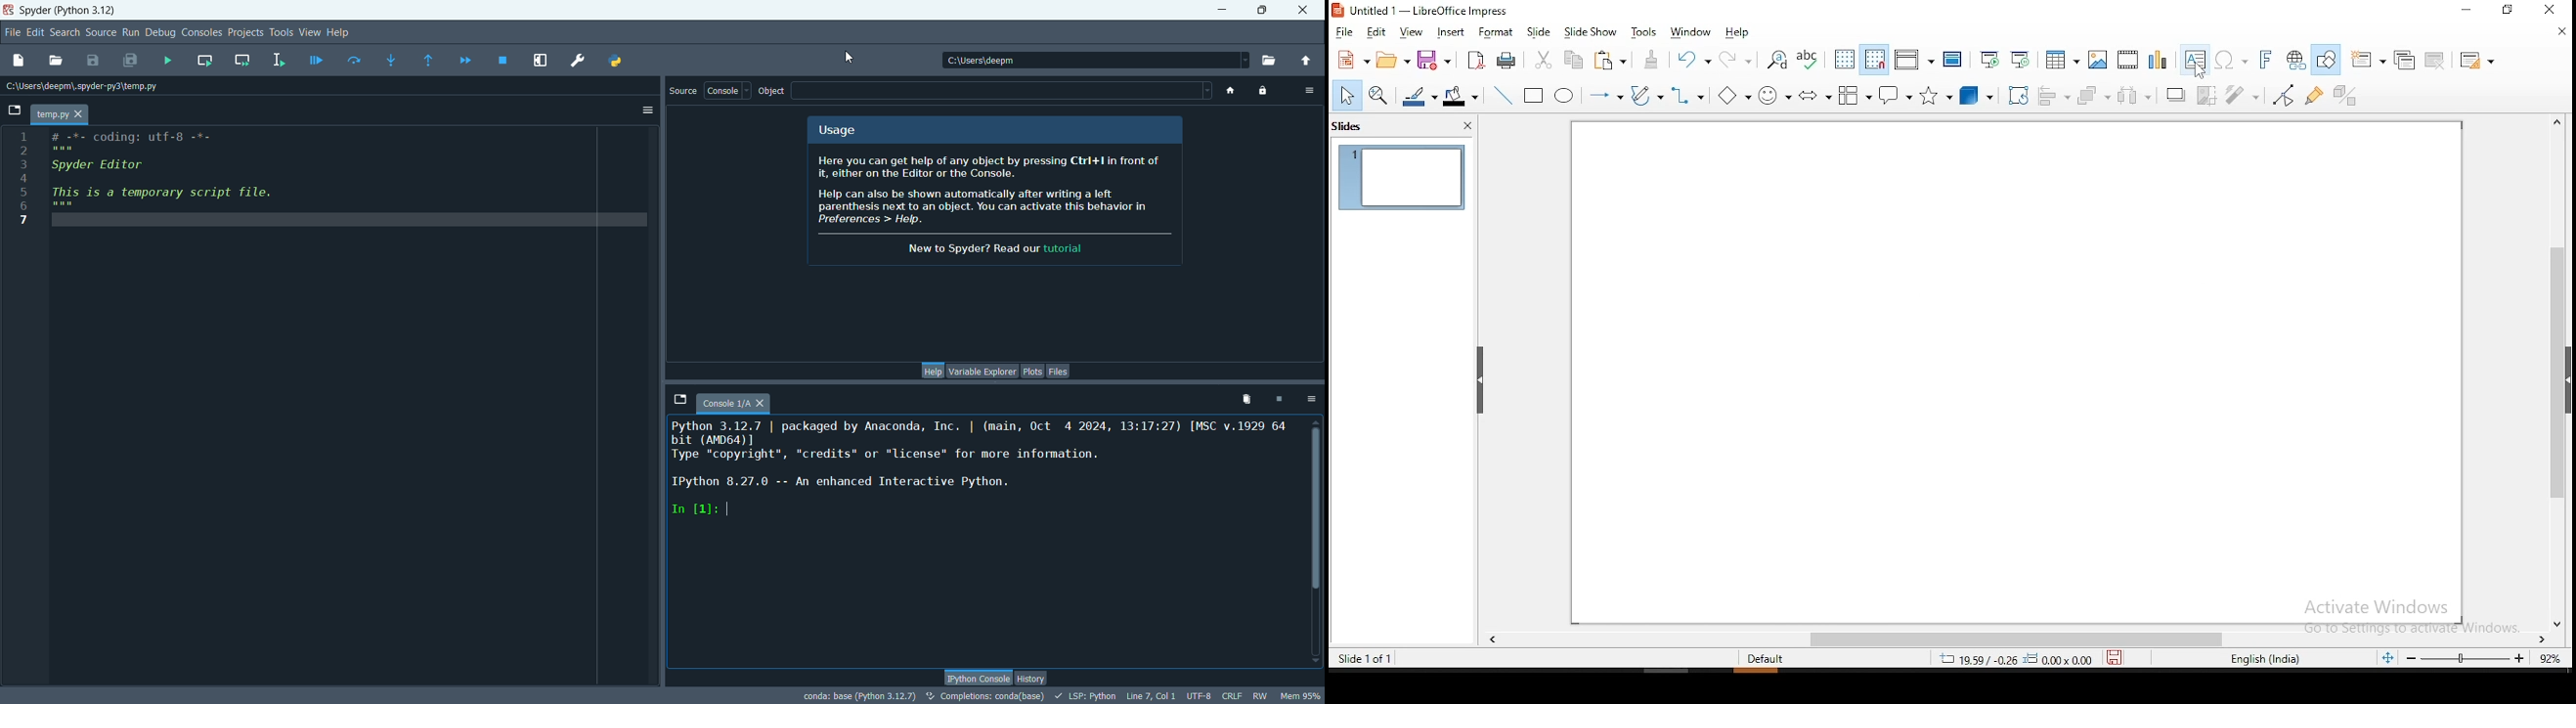  I want to click on source, so click(684, 92).